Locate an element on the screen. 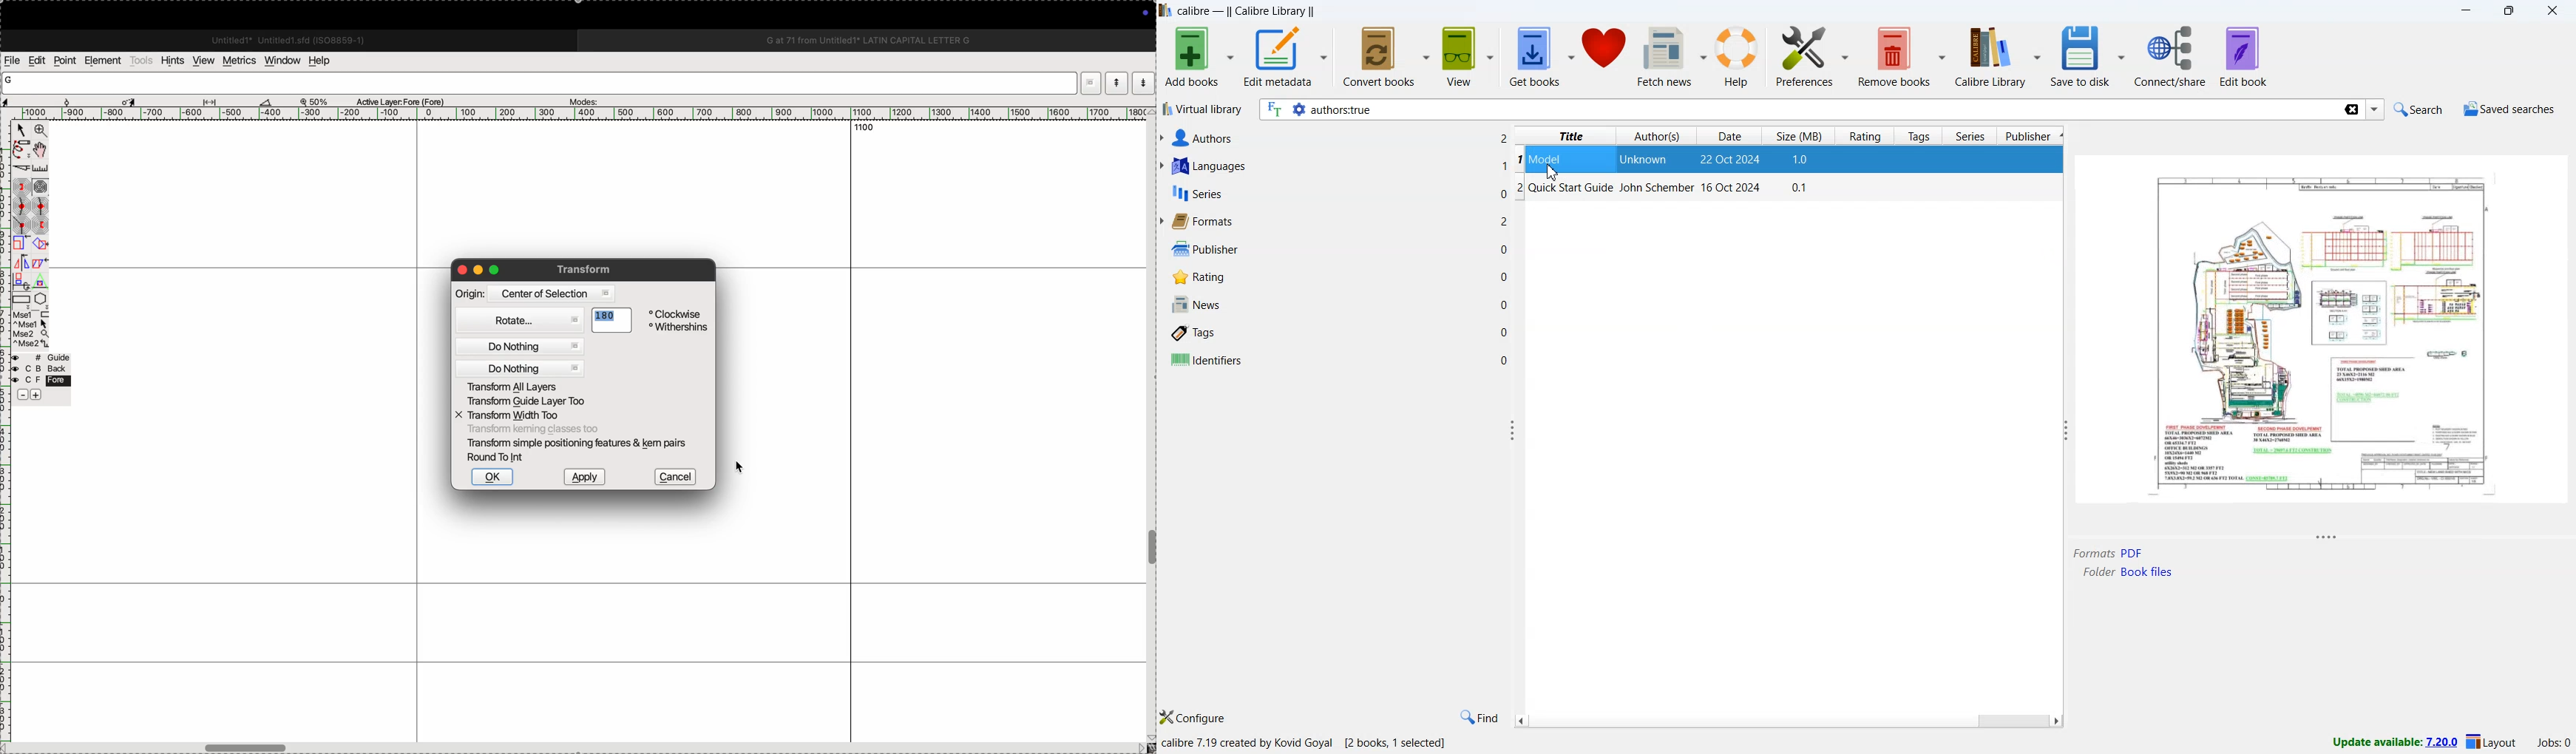  back layer is located at coordinates (40, 369).